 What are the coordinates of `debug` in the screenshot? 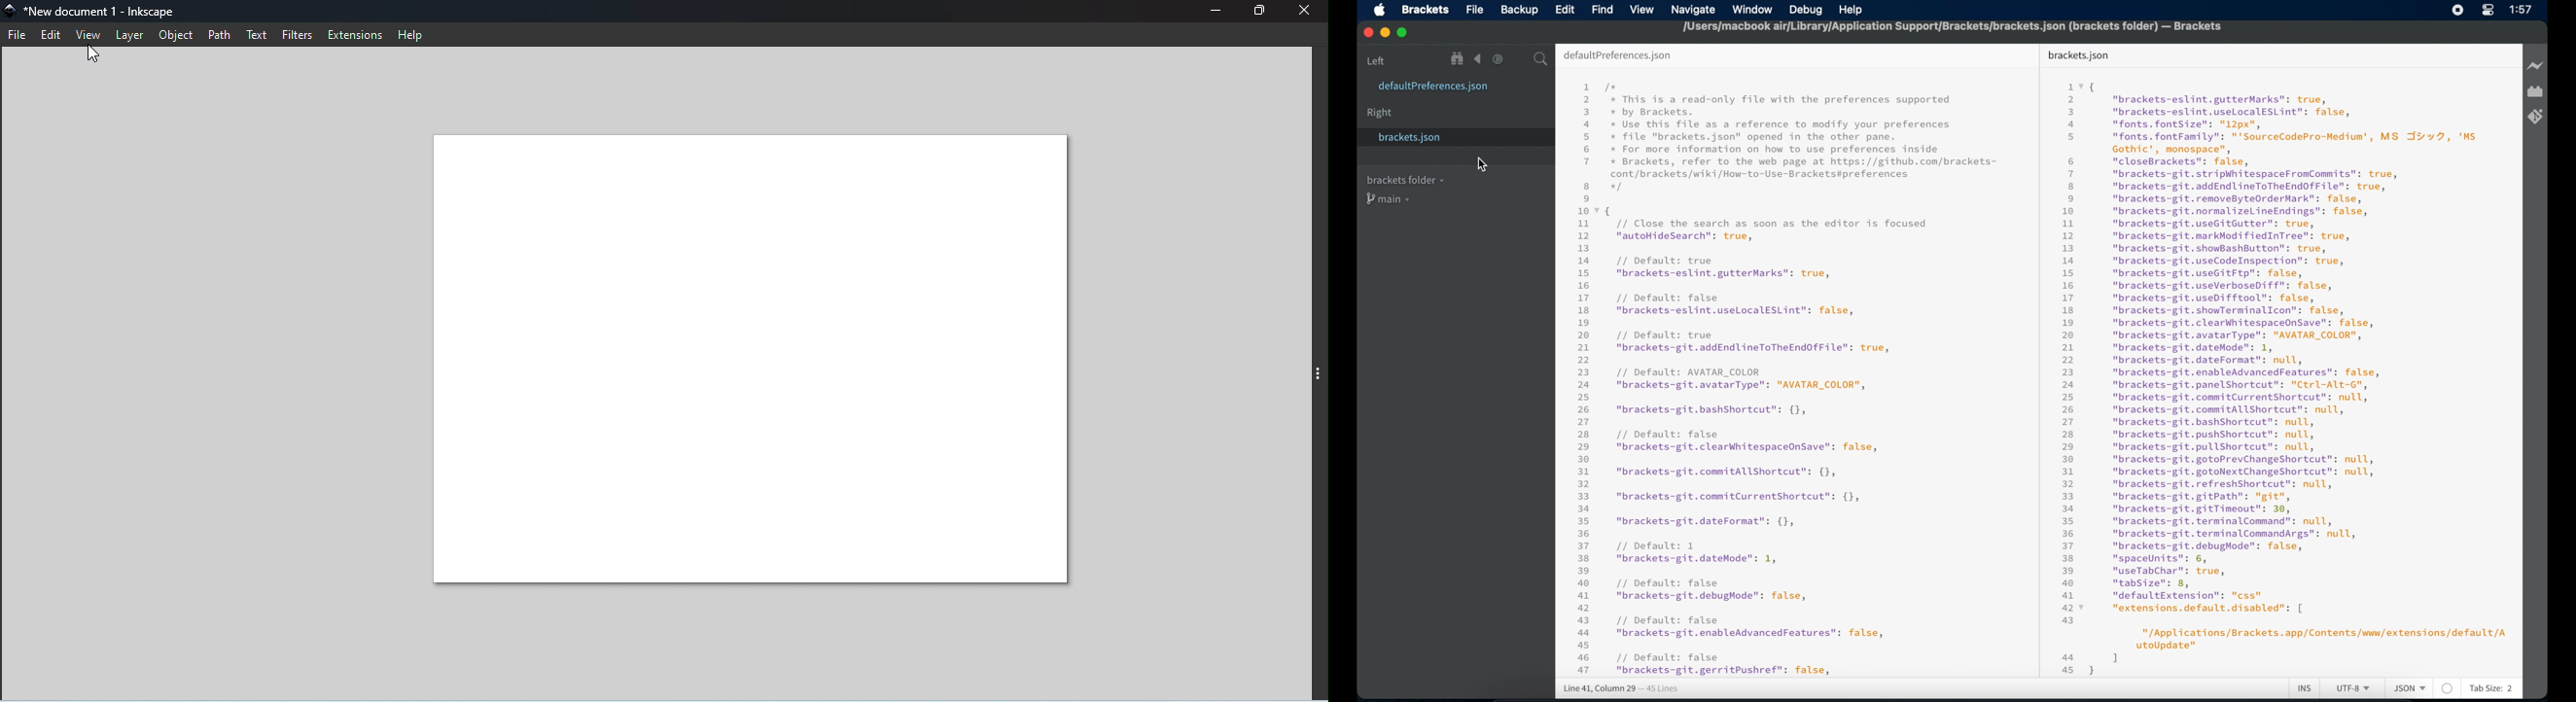 It's located at (1809, 9).